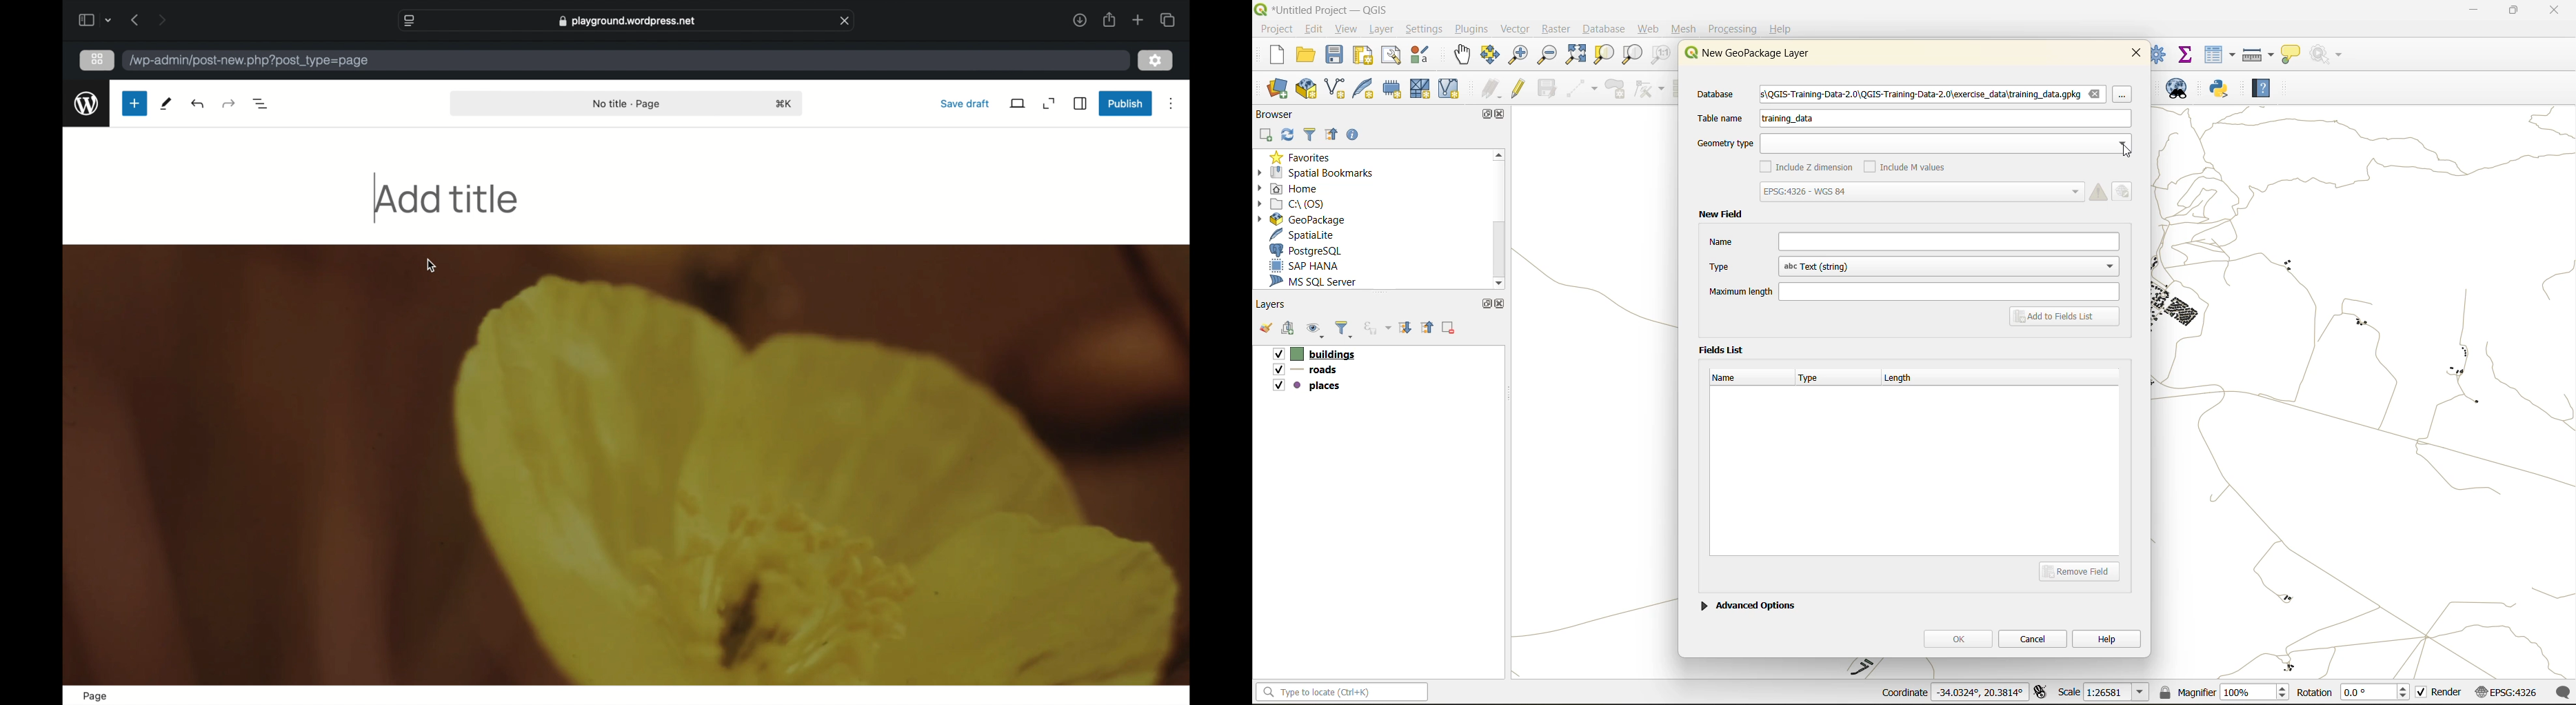 The width and height of the screenshot is (2576, 728). Describe the element at coordinates (1502, 115) in the screenshot. I see `close` at that location.